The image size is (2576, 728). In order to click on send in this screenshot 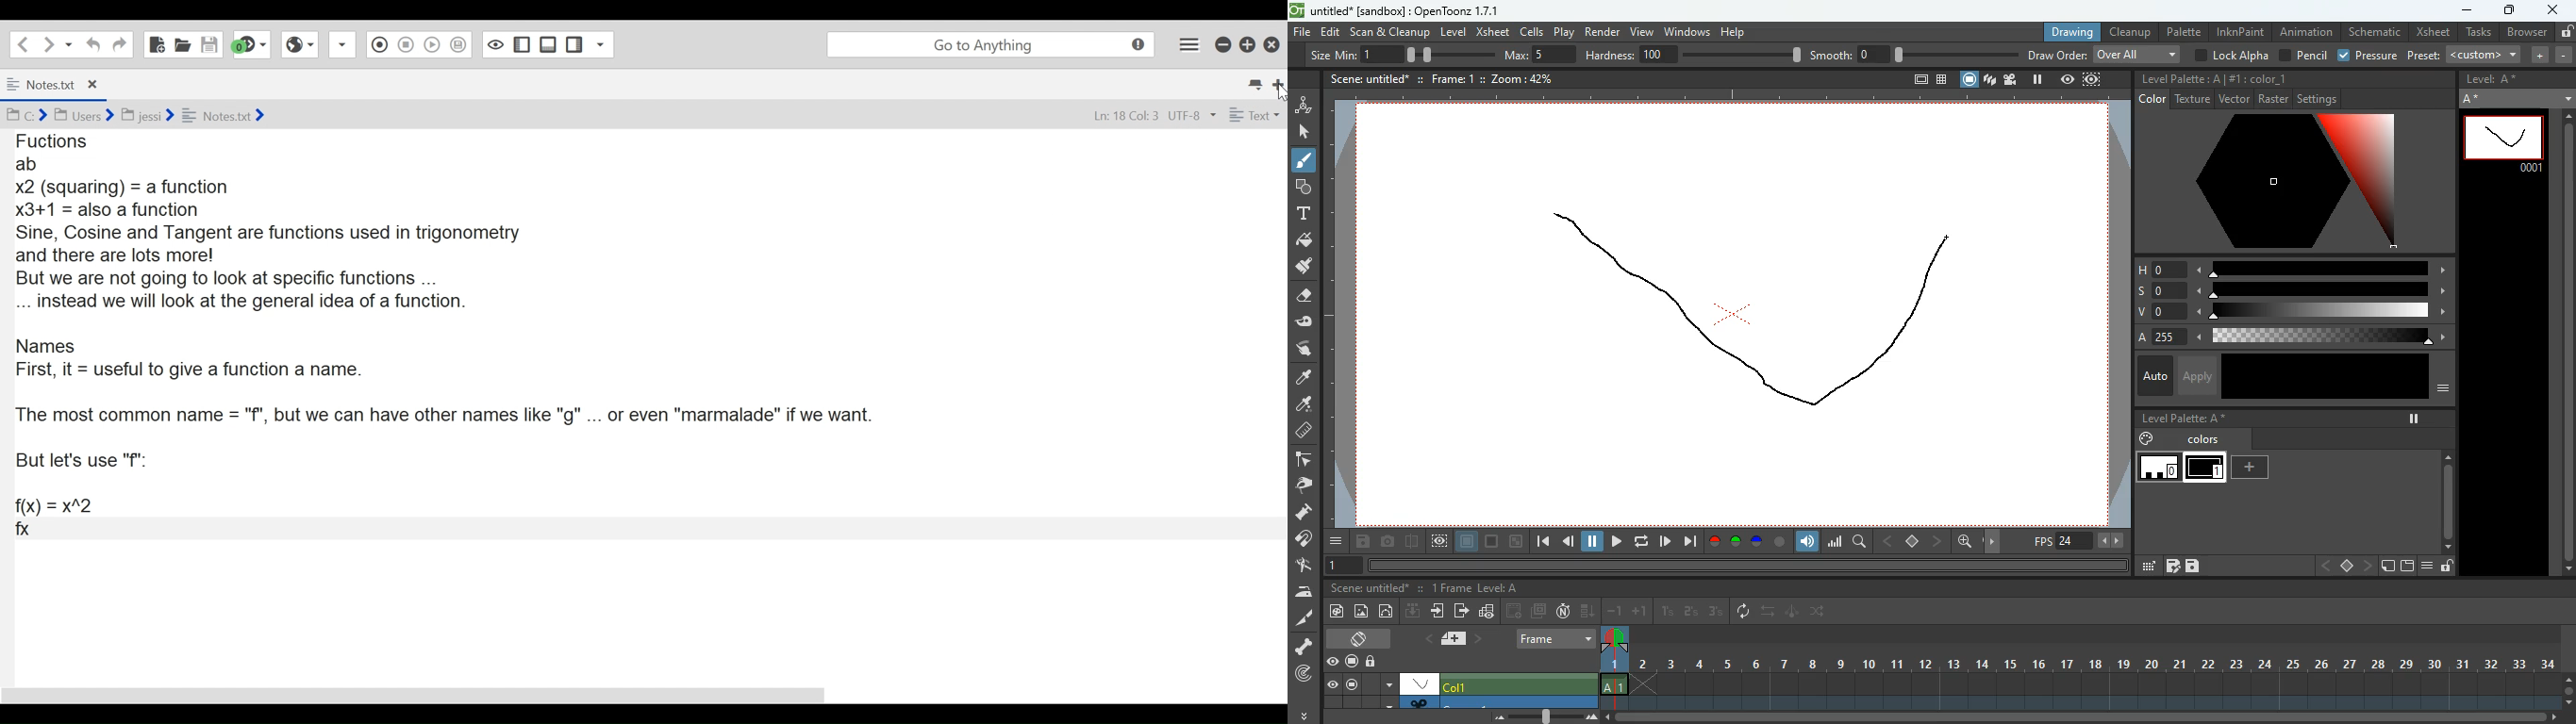, I will do `click(1461, 610)`.